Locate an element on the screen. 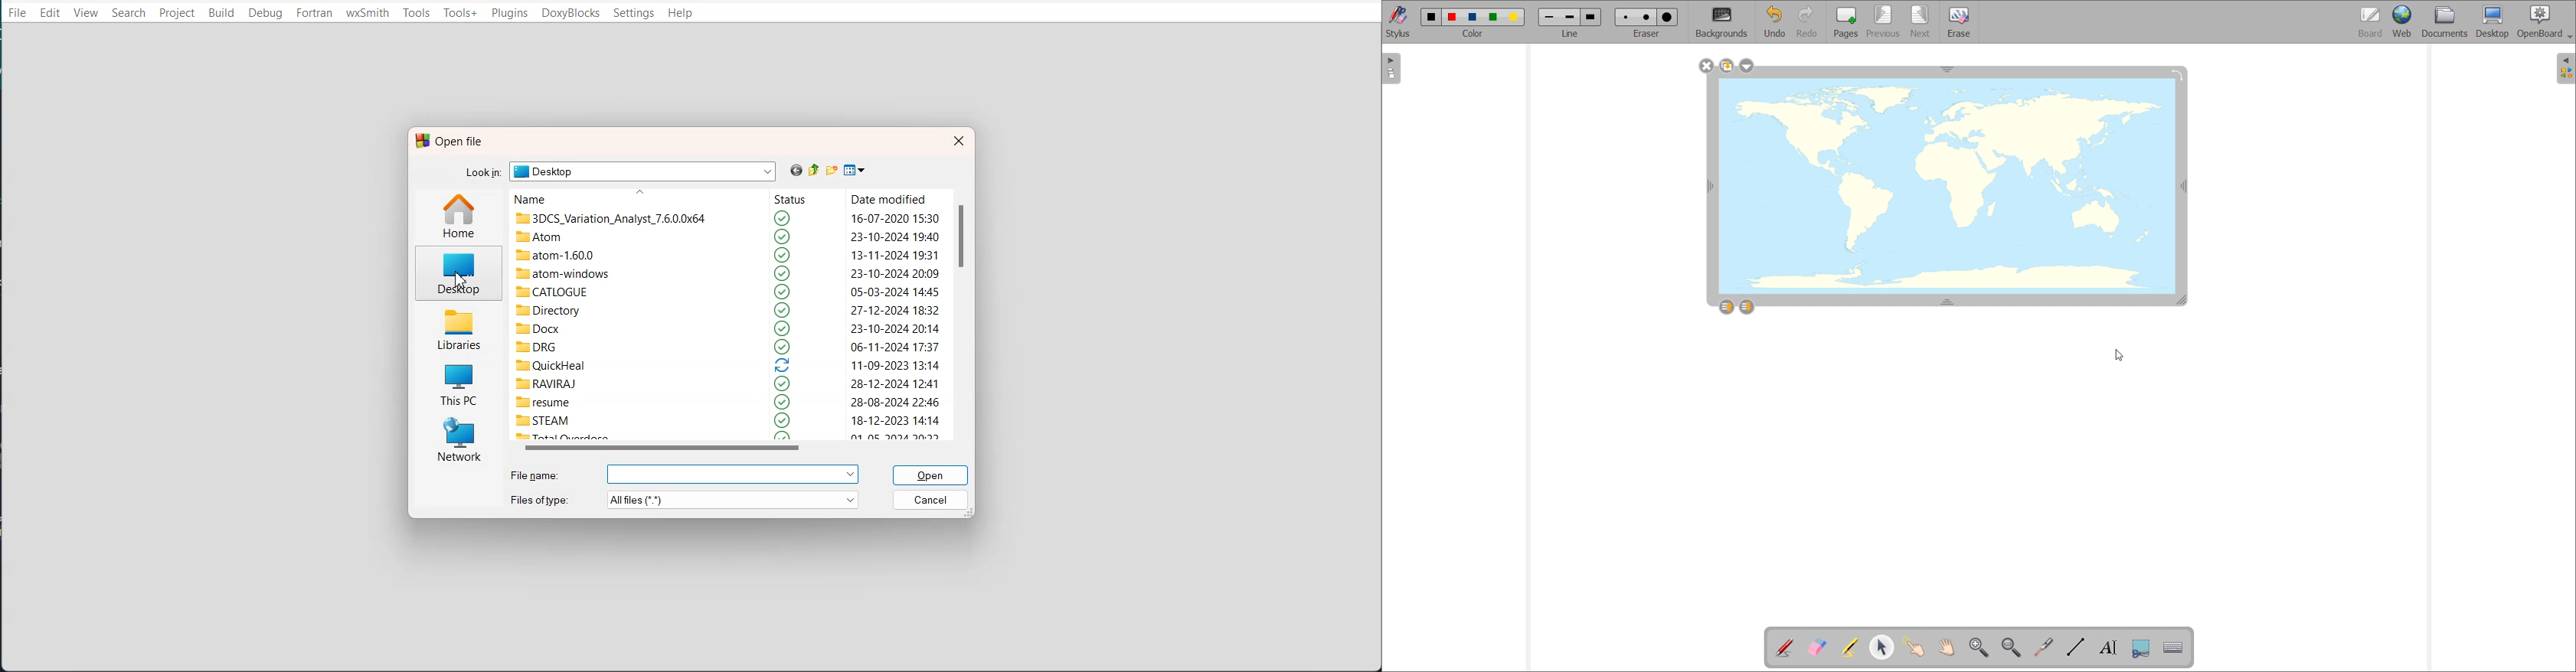  Open is located at coordinates (933, 475).